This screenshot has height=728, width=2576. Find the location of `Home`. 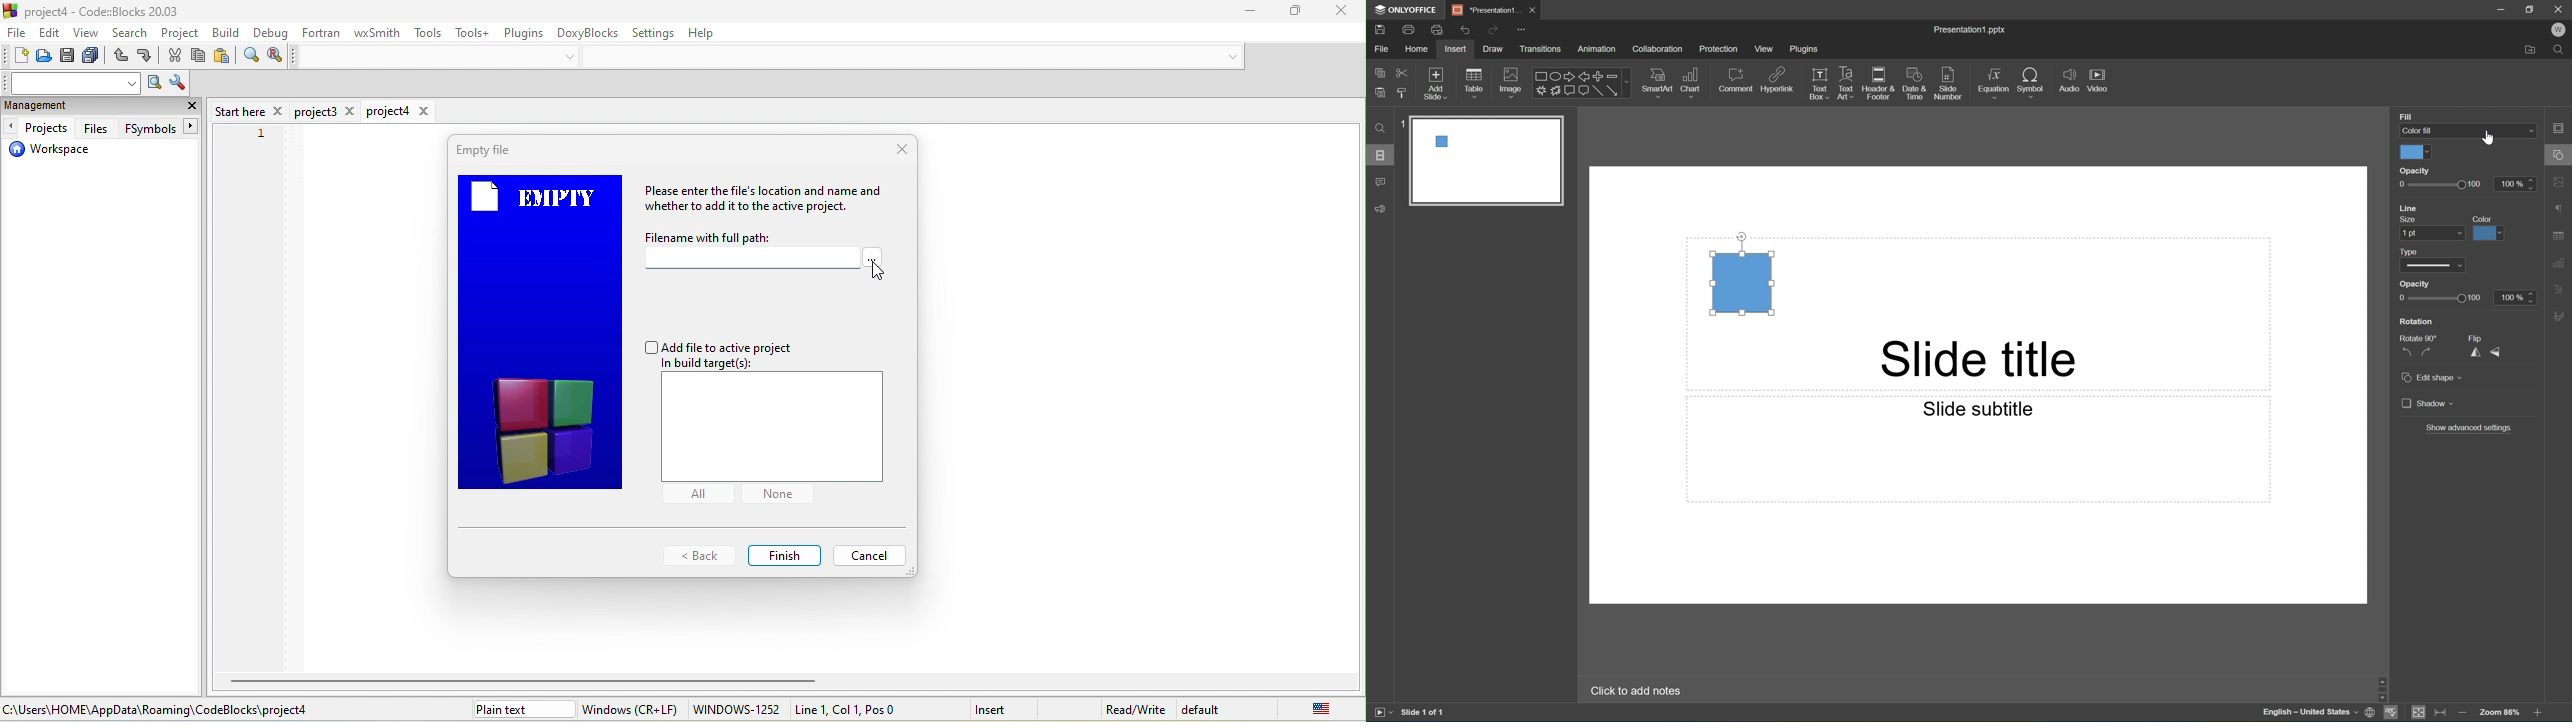

Home is located at coordinates (1417, 49).